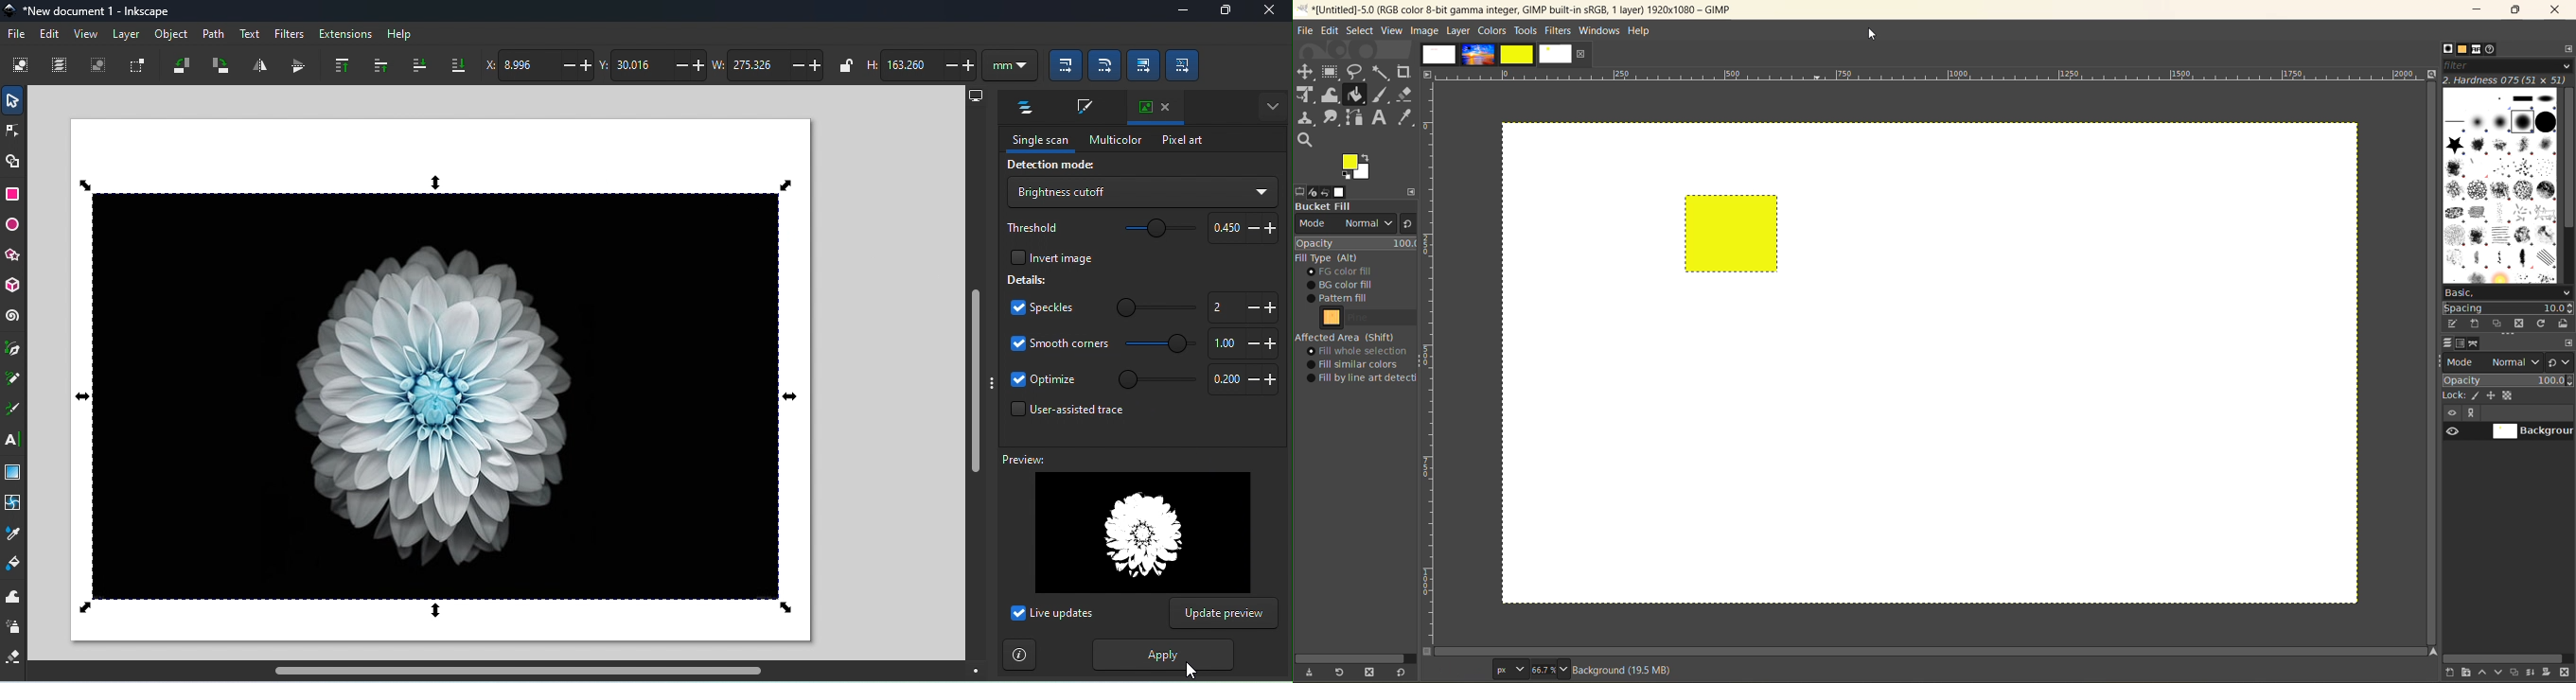 The width and height of the screenshot is (2576, 700). I want to click on Minimize, so click(1177, 12).